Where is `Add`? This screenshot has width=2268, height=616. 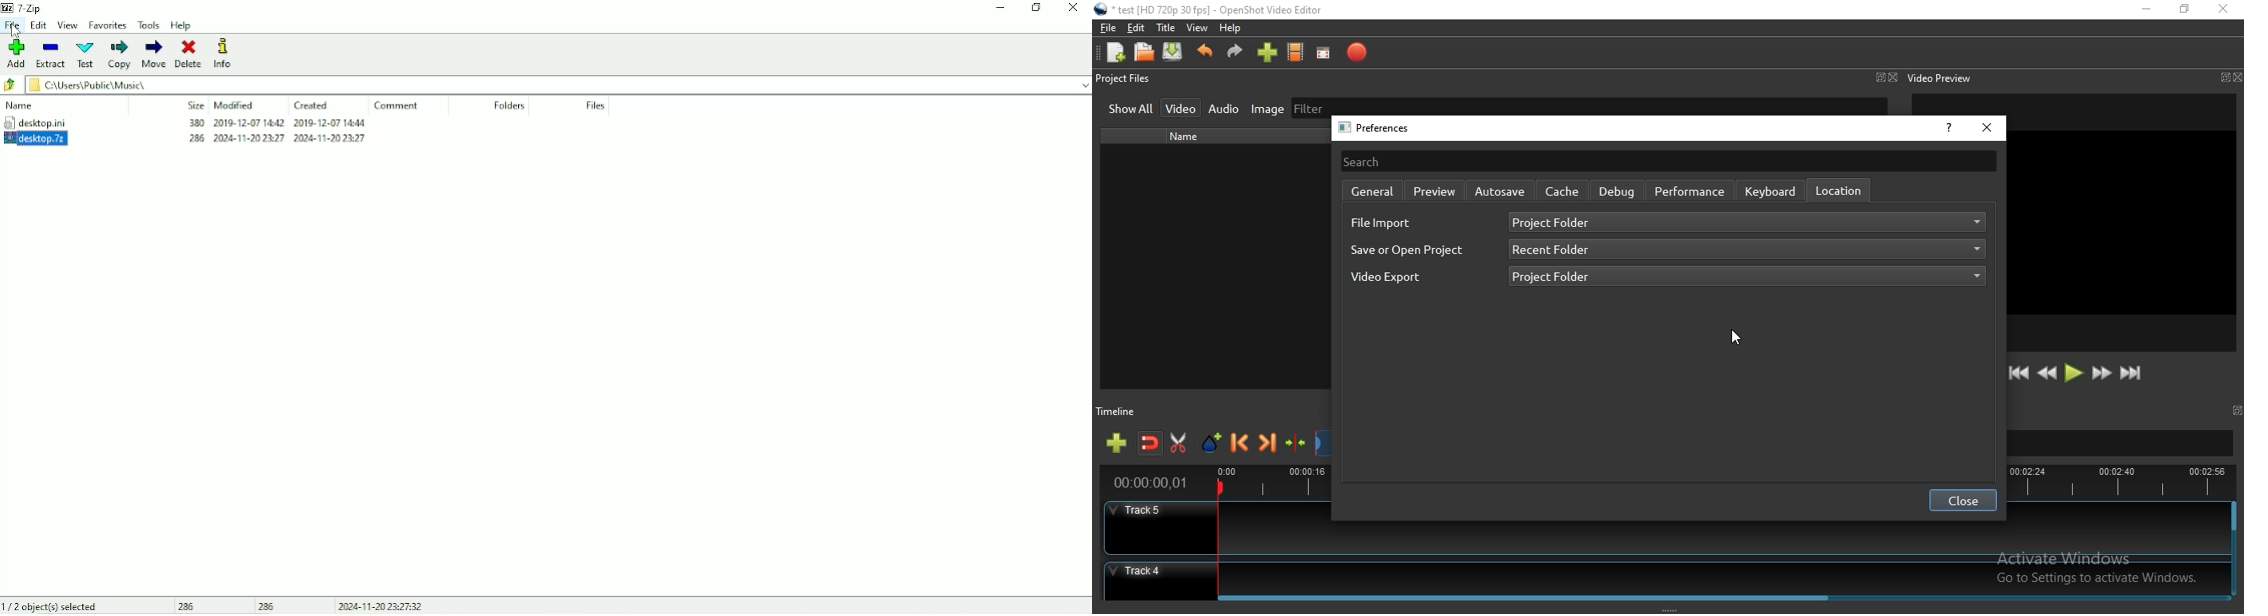 Add is located at coordinates (17, 53).